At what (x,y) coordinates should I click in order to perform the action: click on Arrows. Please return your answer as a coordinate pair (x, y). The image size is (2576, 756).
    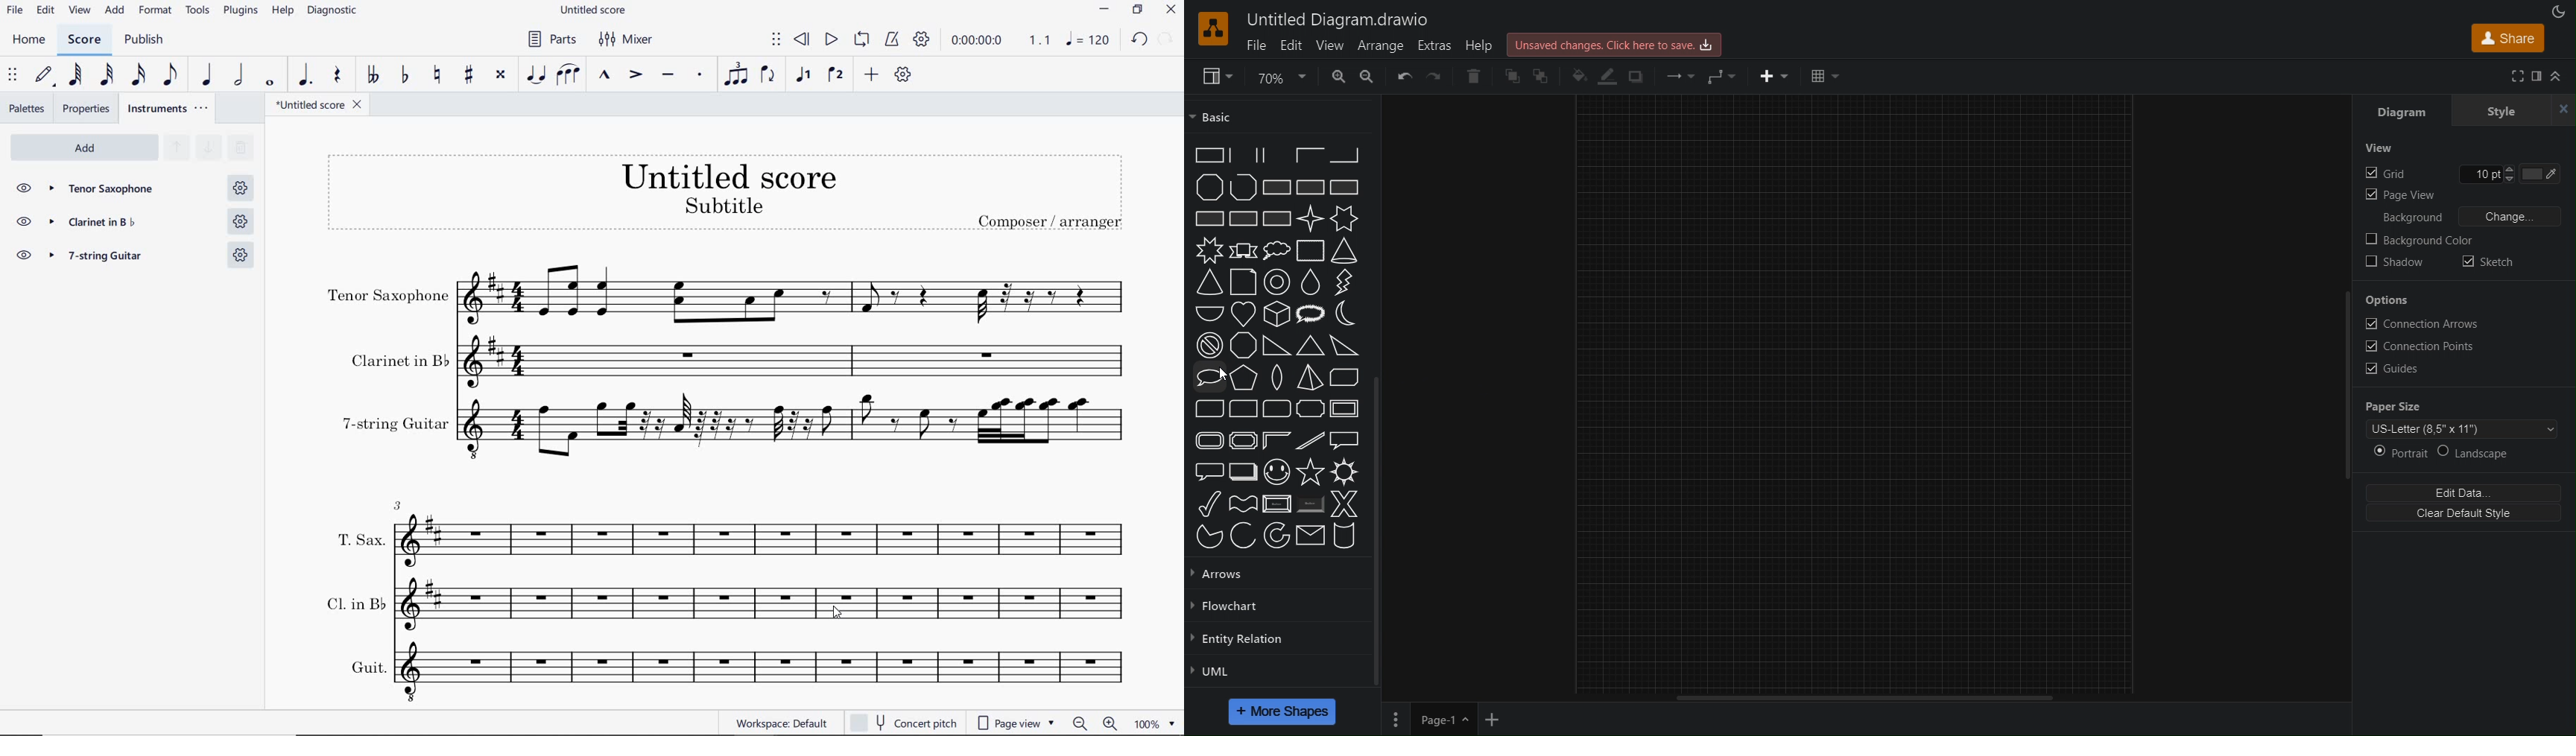
    Looking at the image, I should click on (1224, 574).